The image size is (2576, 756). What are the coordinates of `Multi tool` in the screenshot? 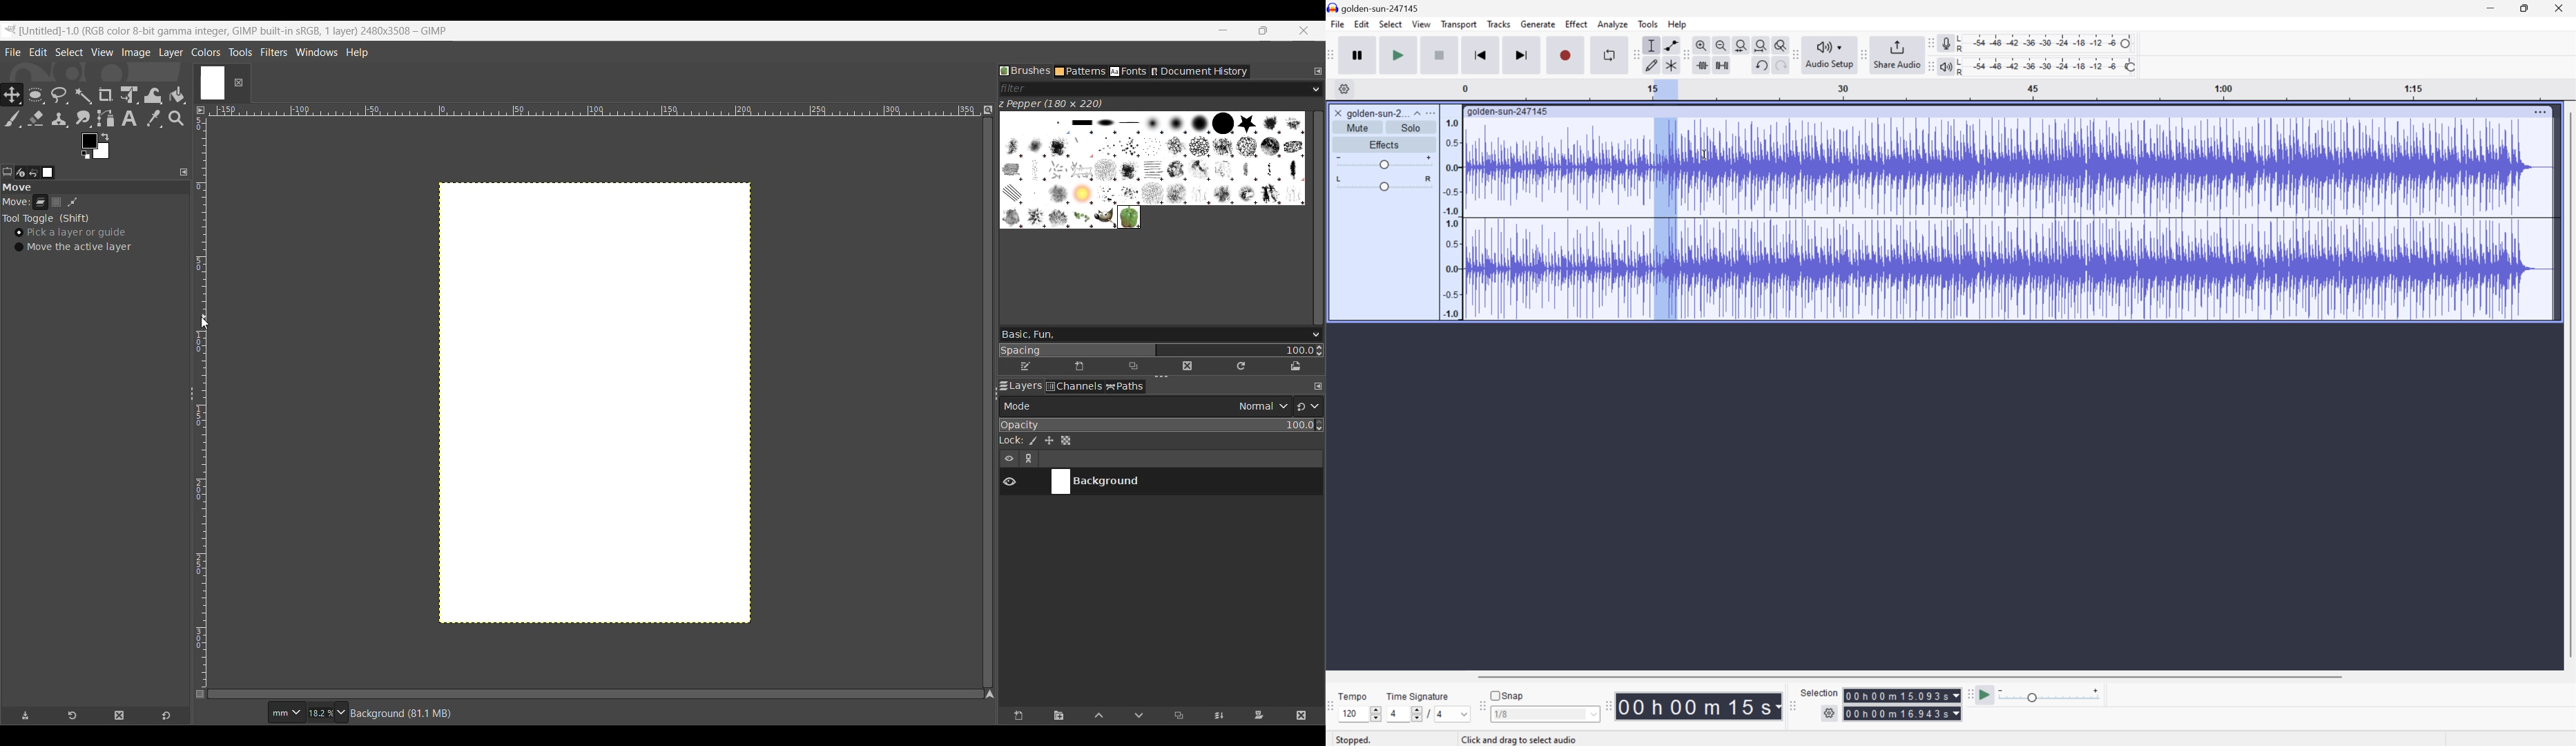 It's located at (1673, 64).